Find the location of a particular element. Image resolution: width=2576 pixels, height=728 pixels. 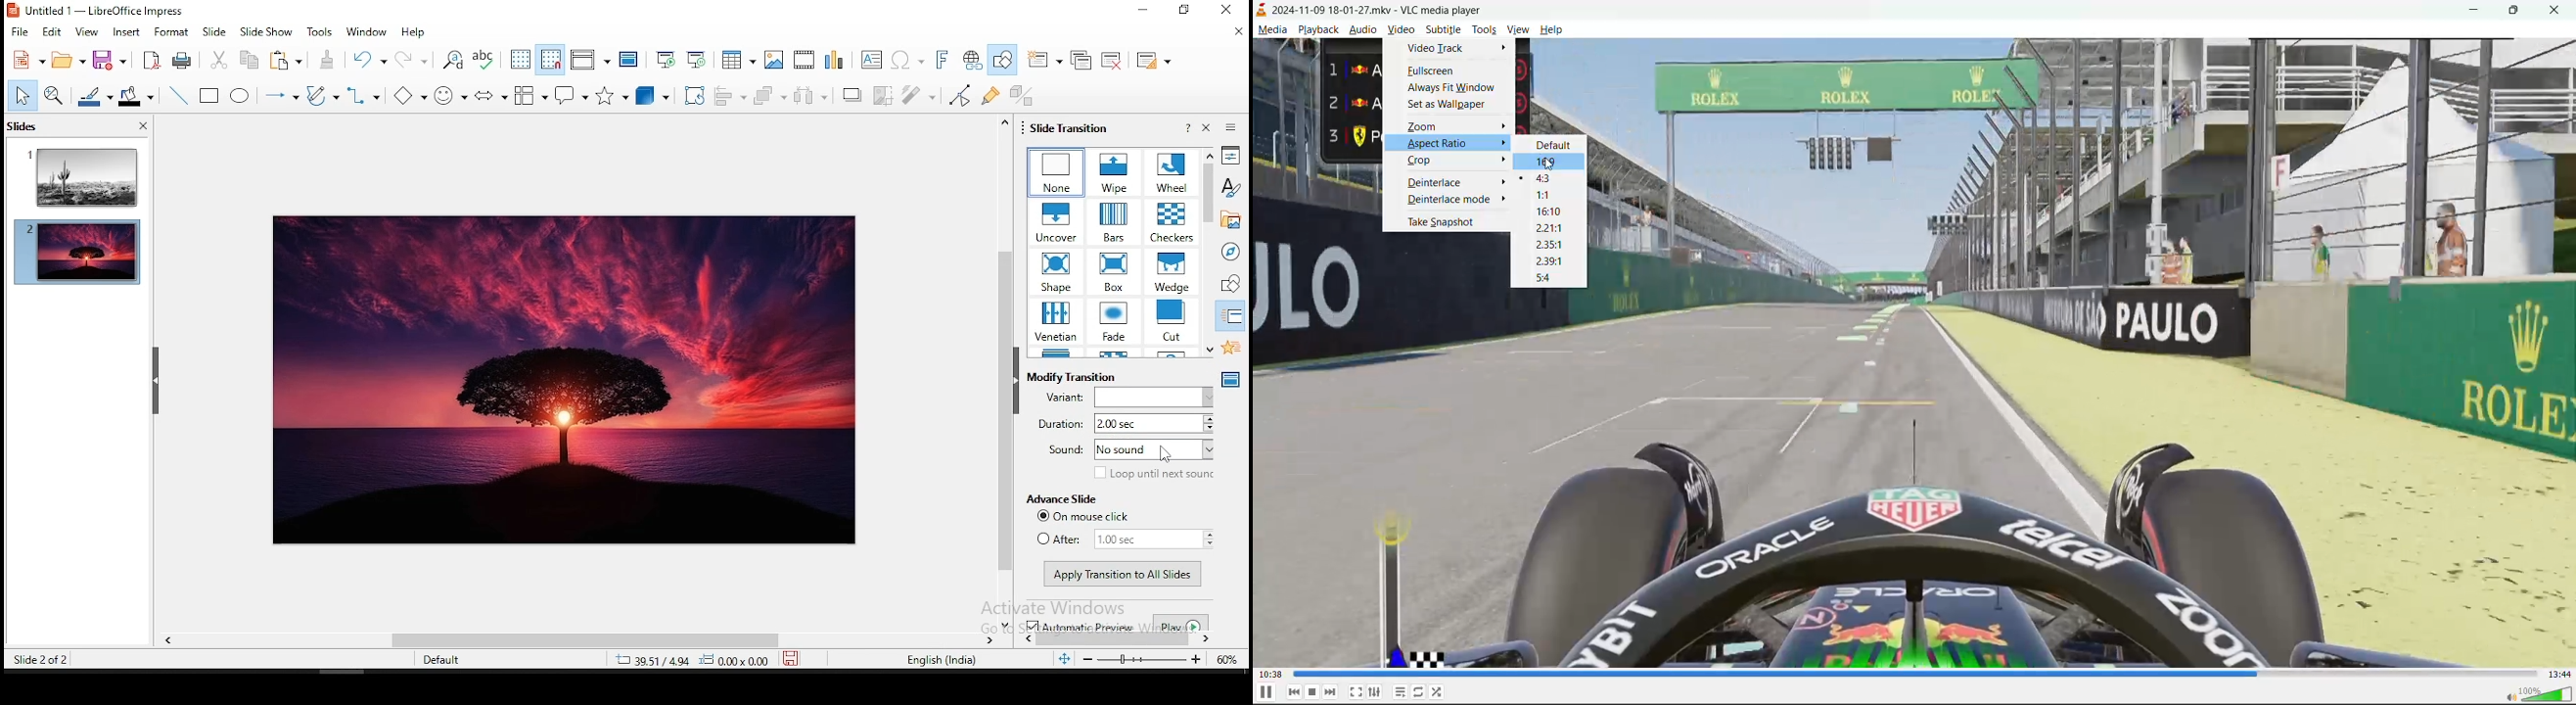

images is located at coordinates (771, 57).